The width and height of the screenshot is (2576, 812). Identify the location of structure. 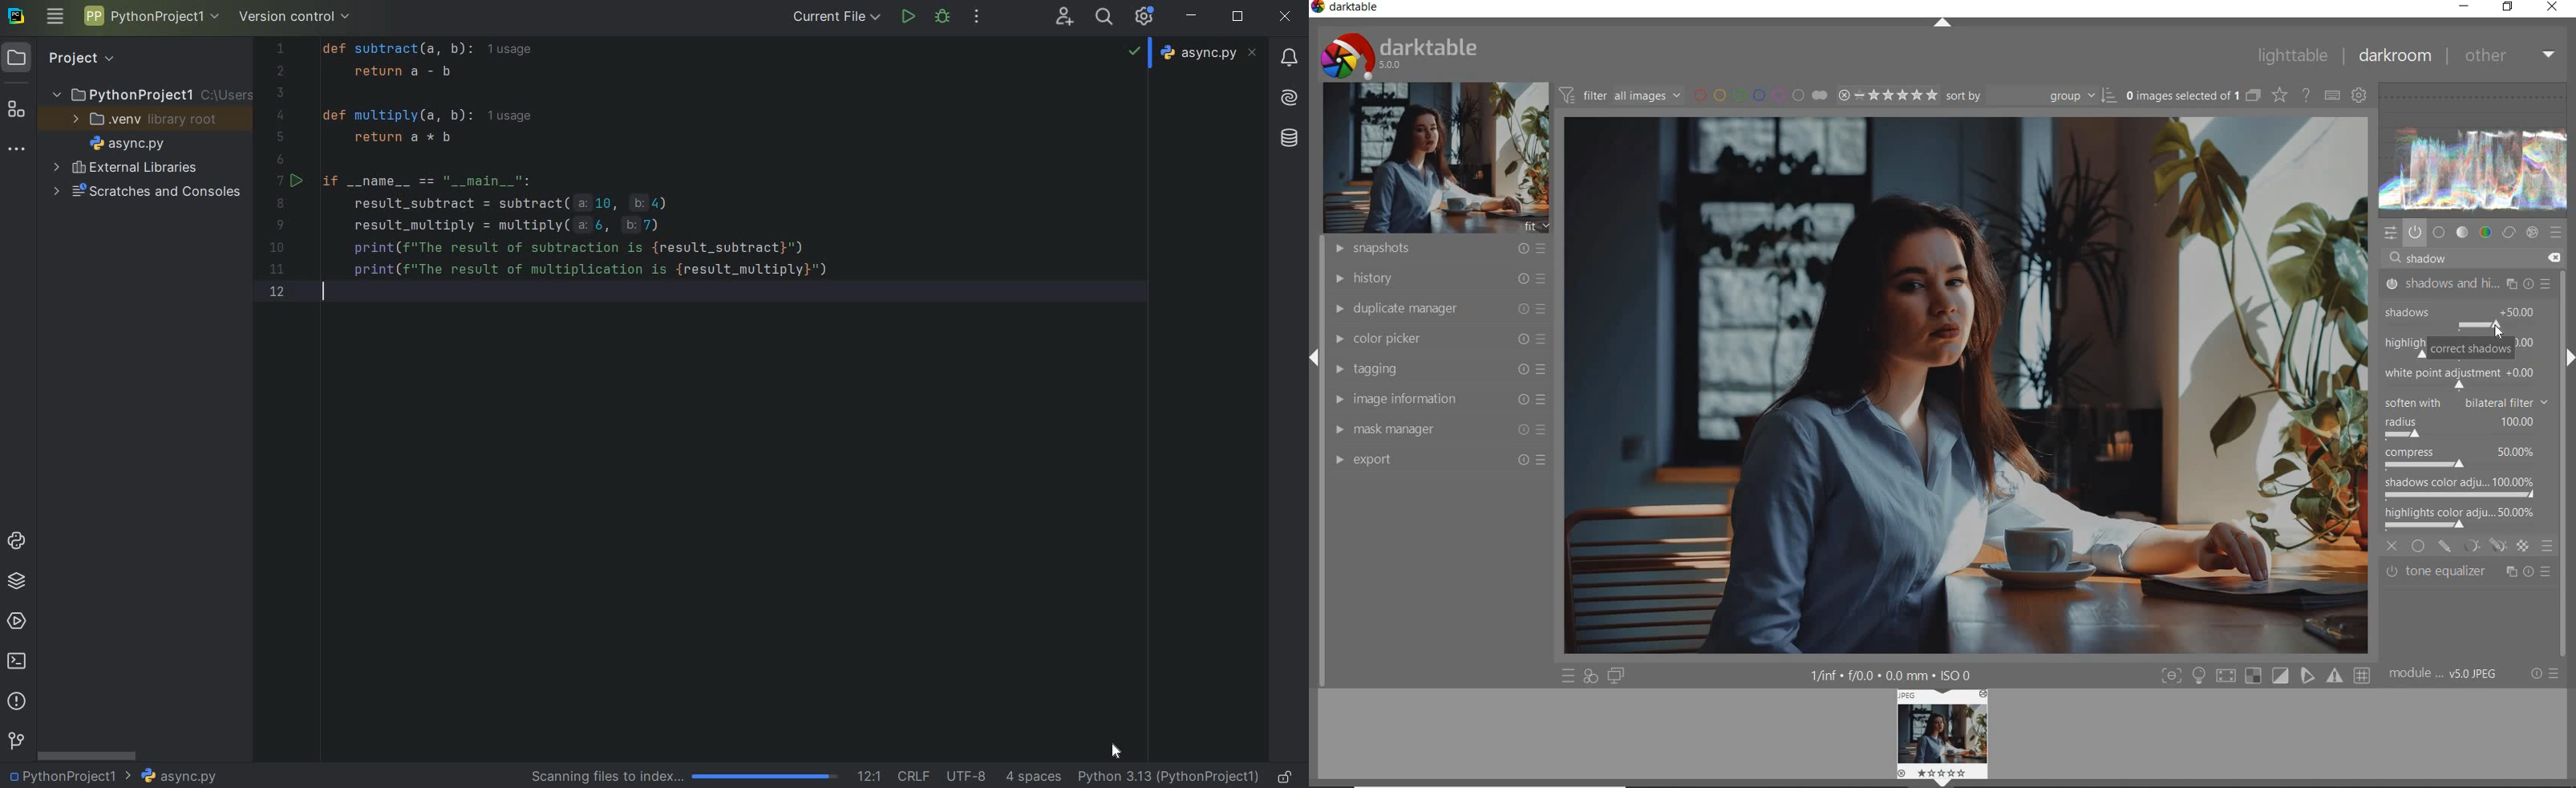
(17, 107).